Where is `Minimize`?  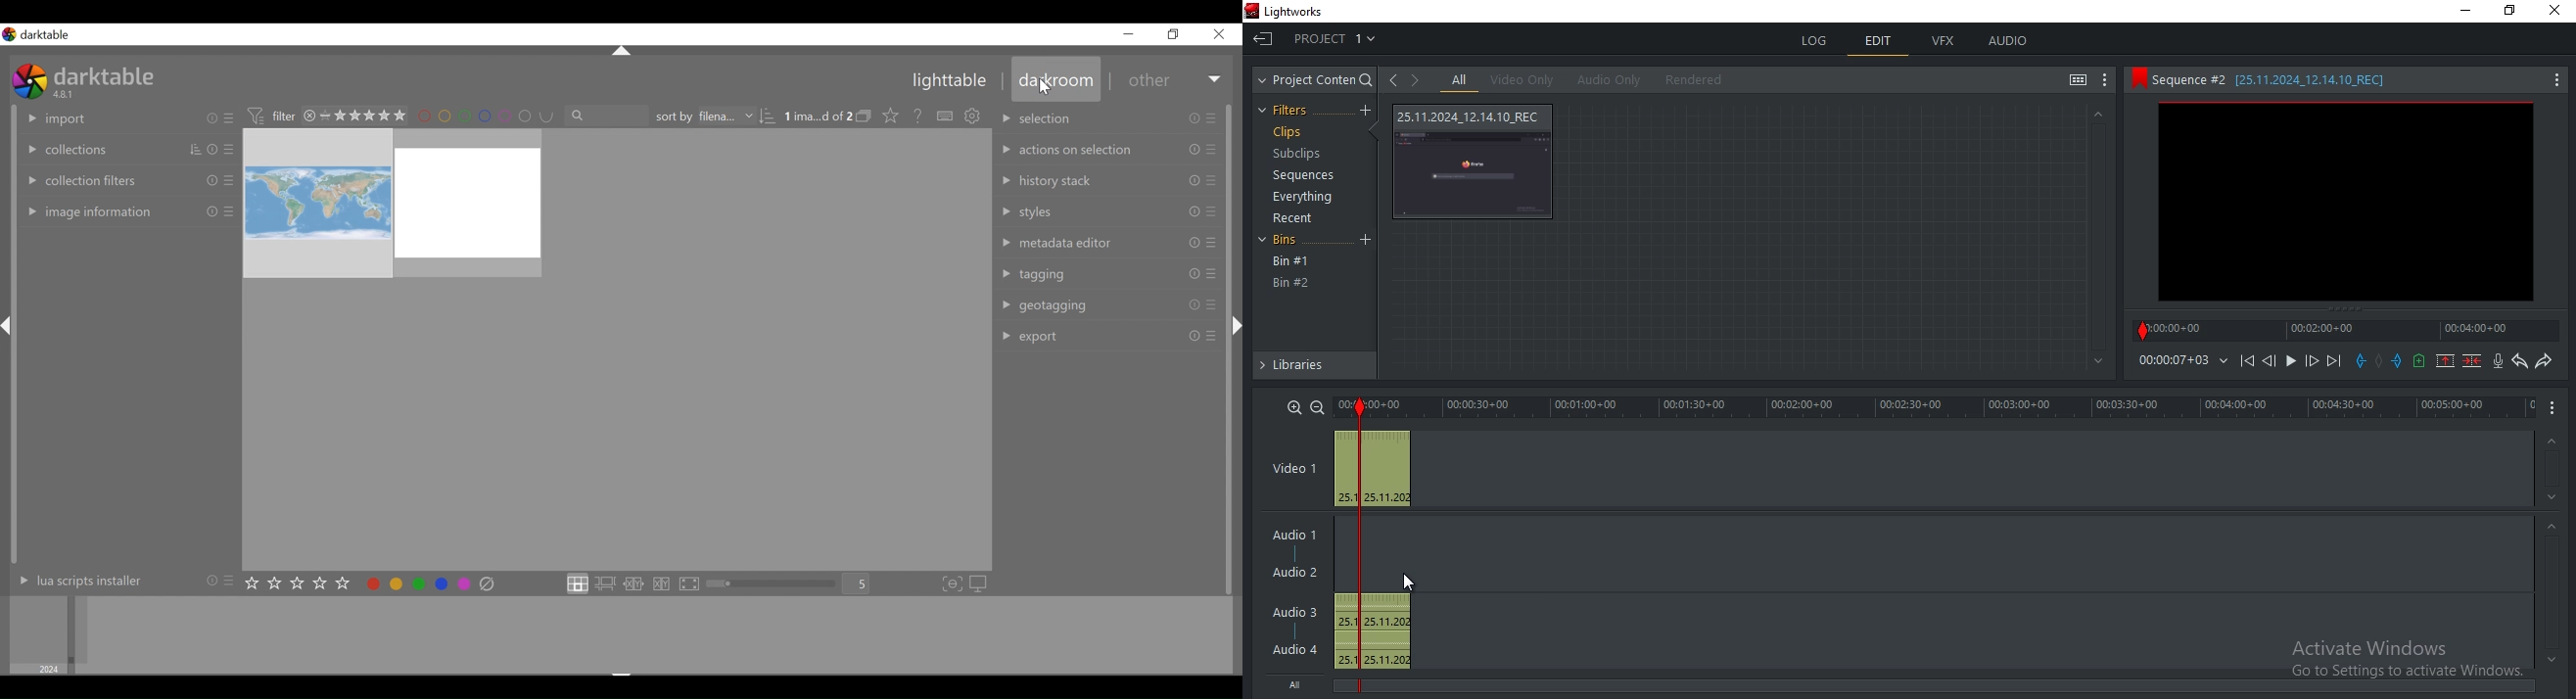
Minimize is located at coordinates (1129, 34).